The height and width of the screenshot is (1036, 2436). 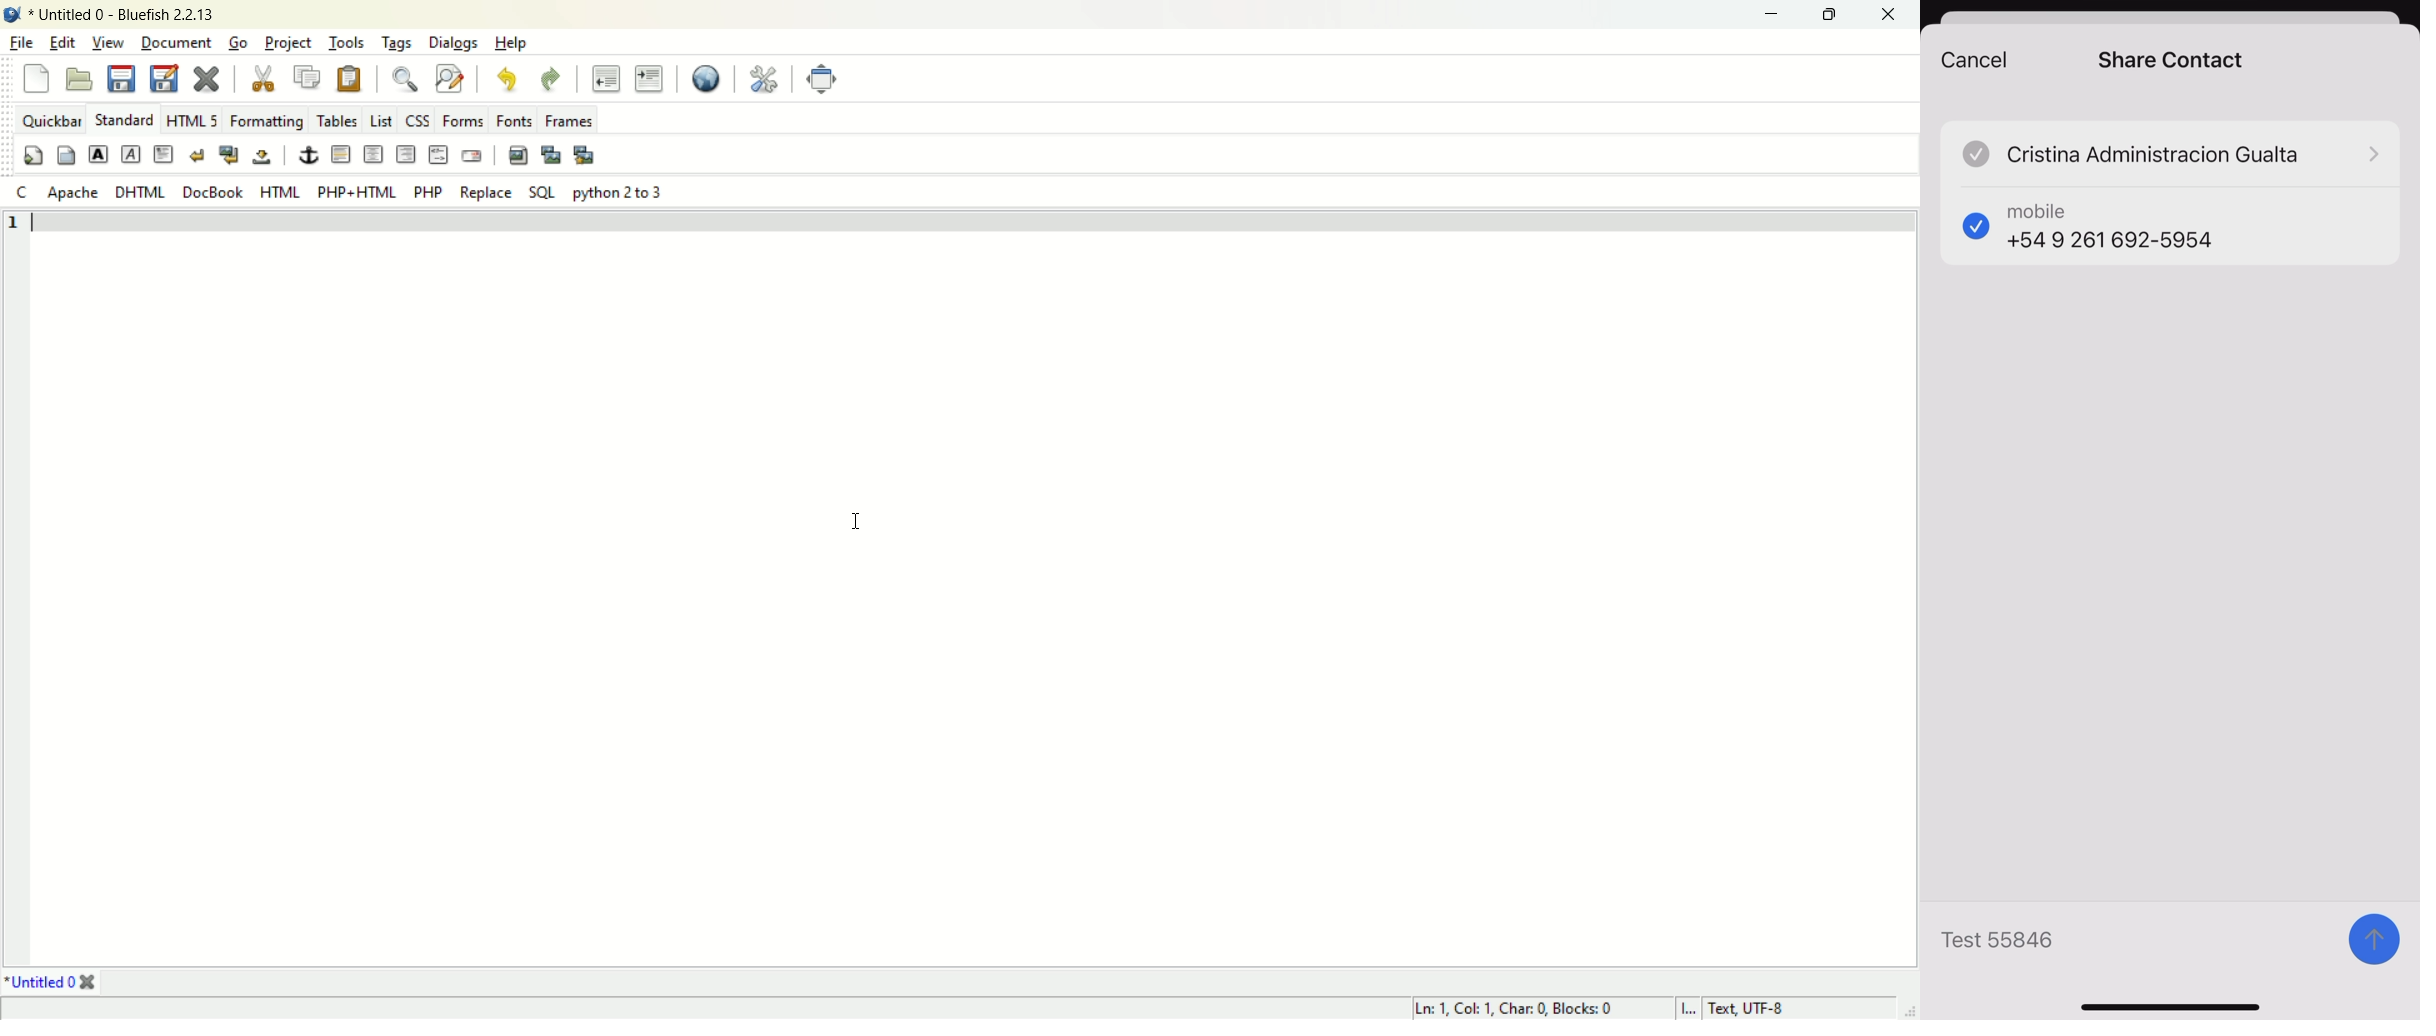 I want to click on undo, so click(x=506, y=79).